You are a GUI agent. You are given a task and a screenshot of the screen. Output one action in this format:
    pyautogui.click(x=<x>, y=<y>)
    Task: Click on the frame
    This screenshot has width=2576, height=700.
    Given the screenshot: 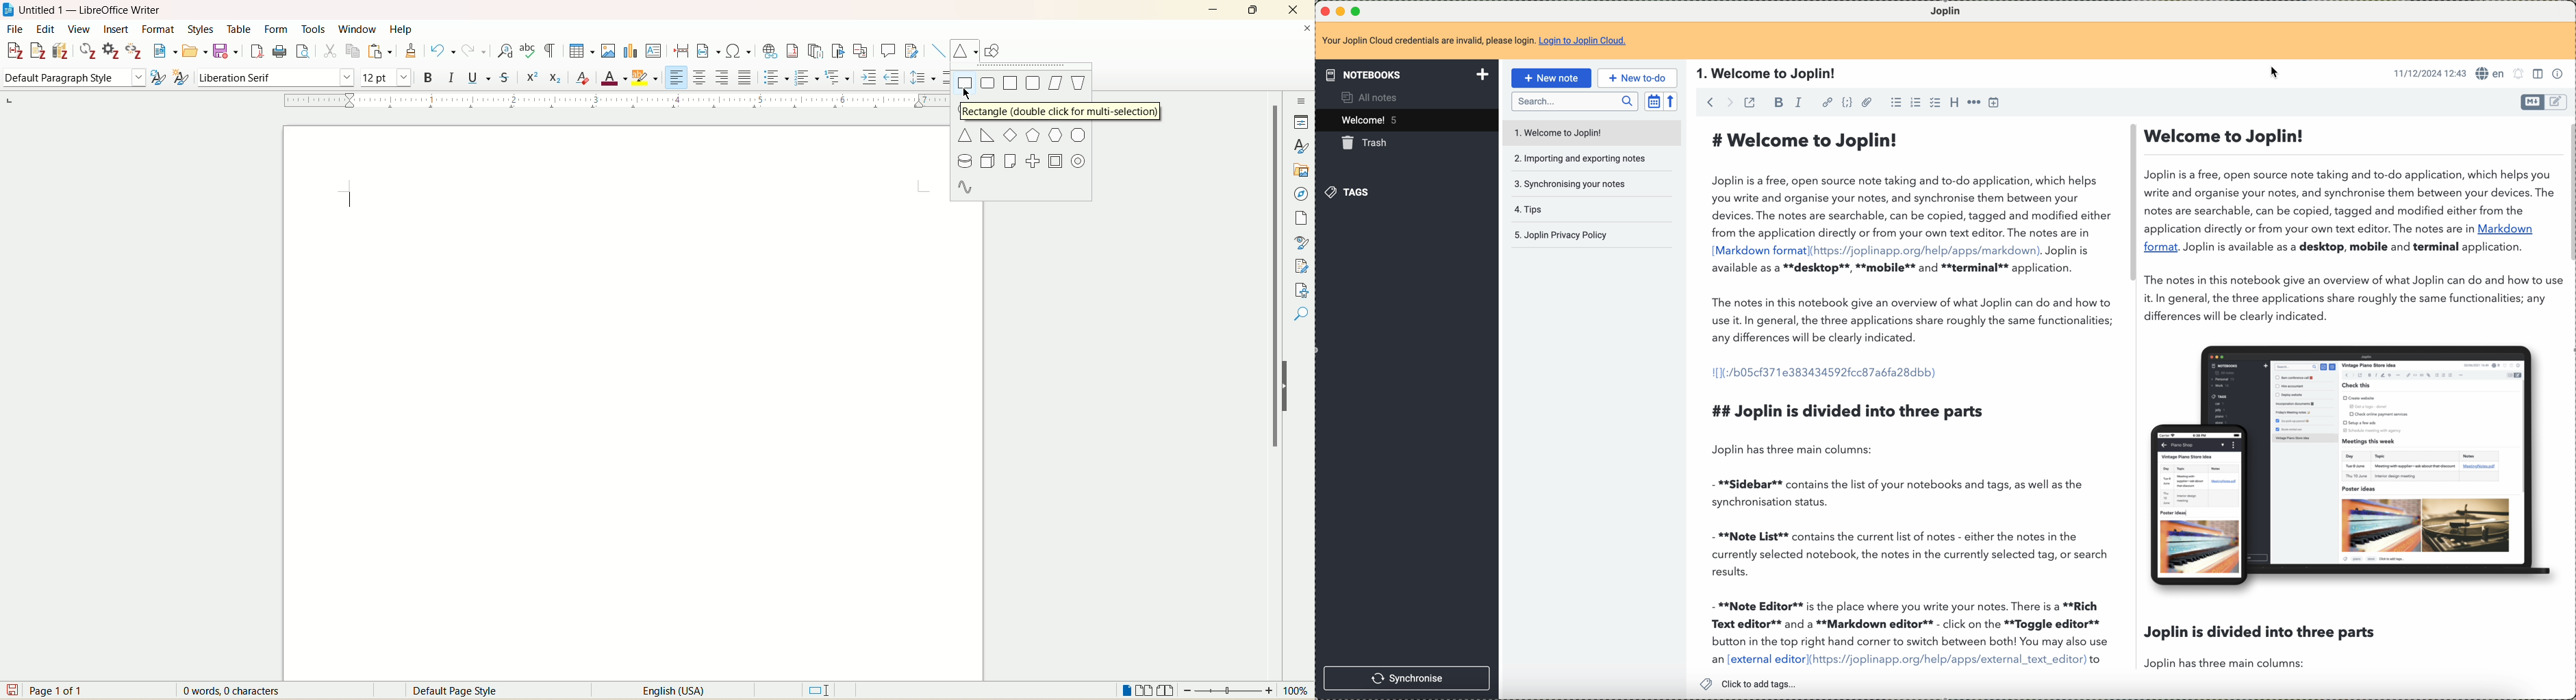 What is the action you would take?
    pyautogui.click(x=1057, y=160)
    